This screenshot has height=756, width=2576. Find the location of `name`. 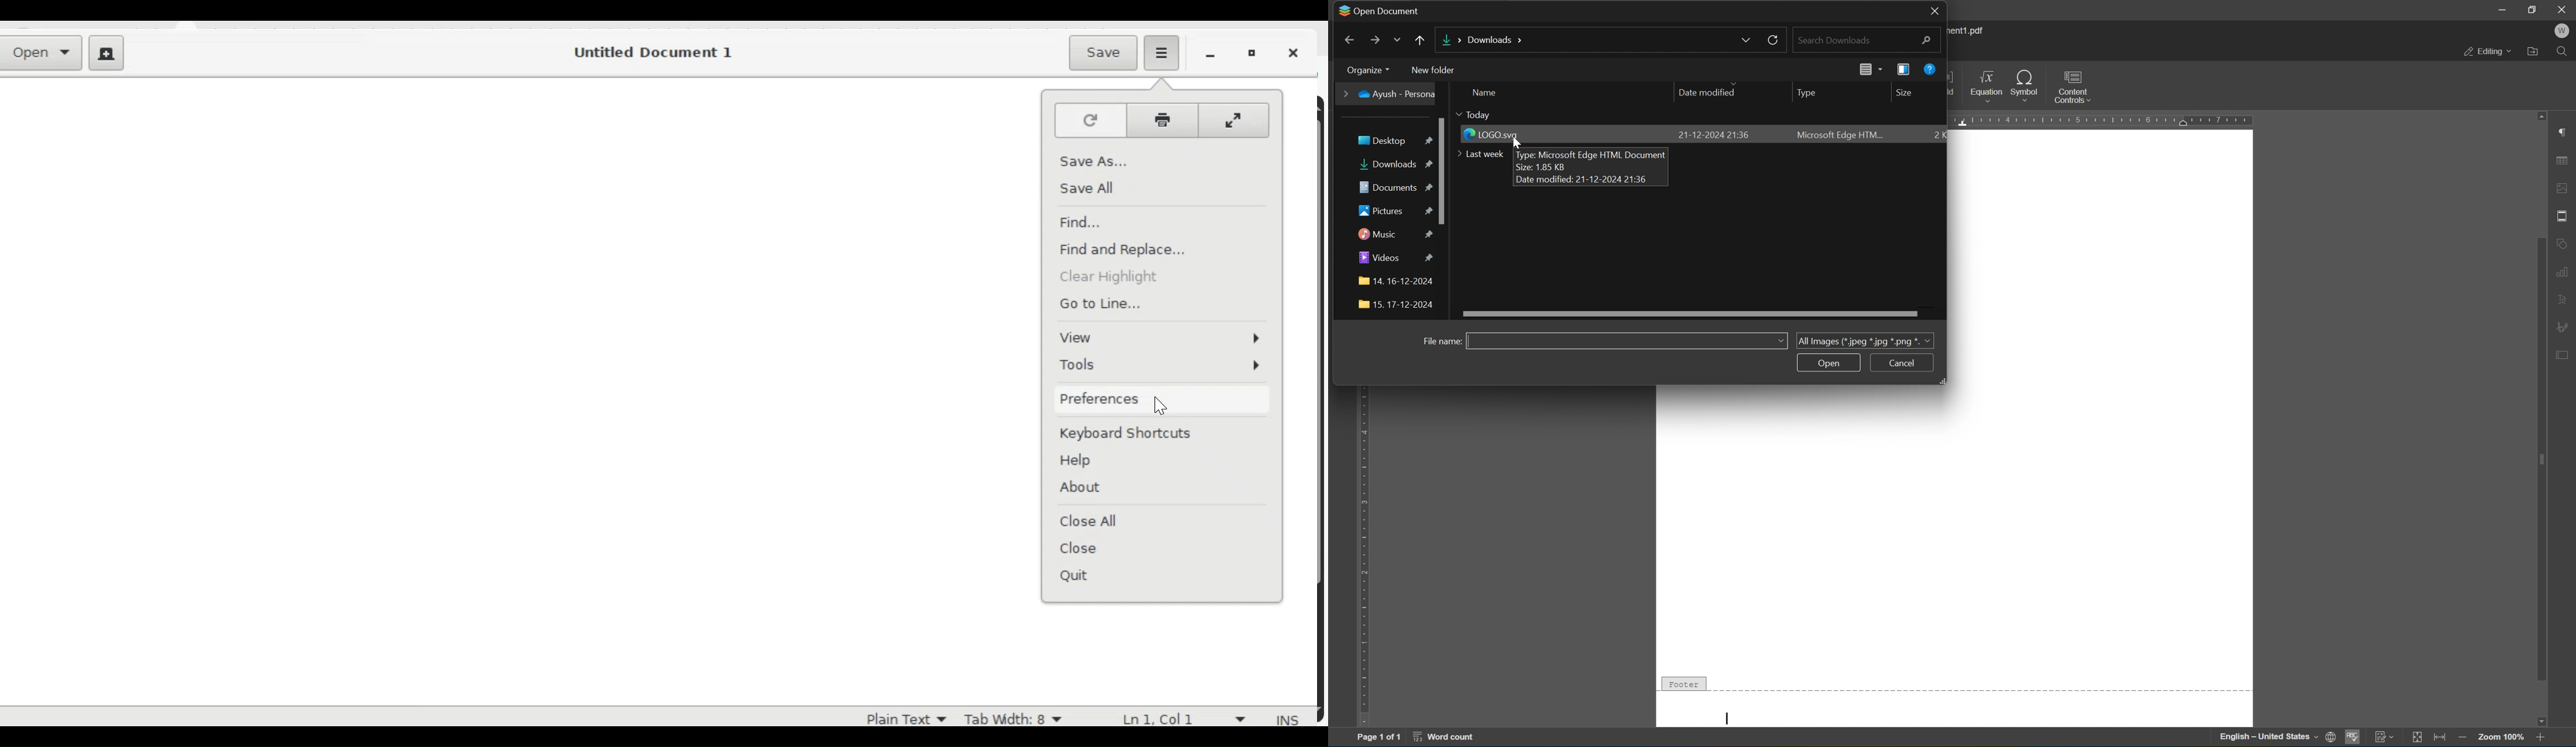

name is located at coordinates (1484, 94).